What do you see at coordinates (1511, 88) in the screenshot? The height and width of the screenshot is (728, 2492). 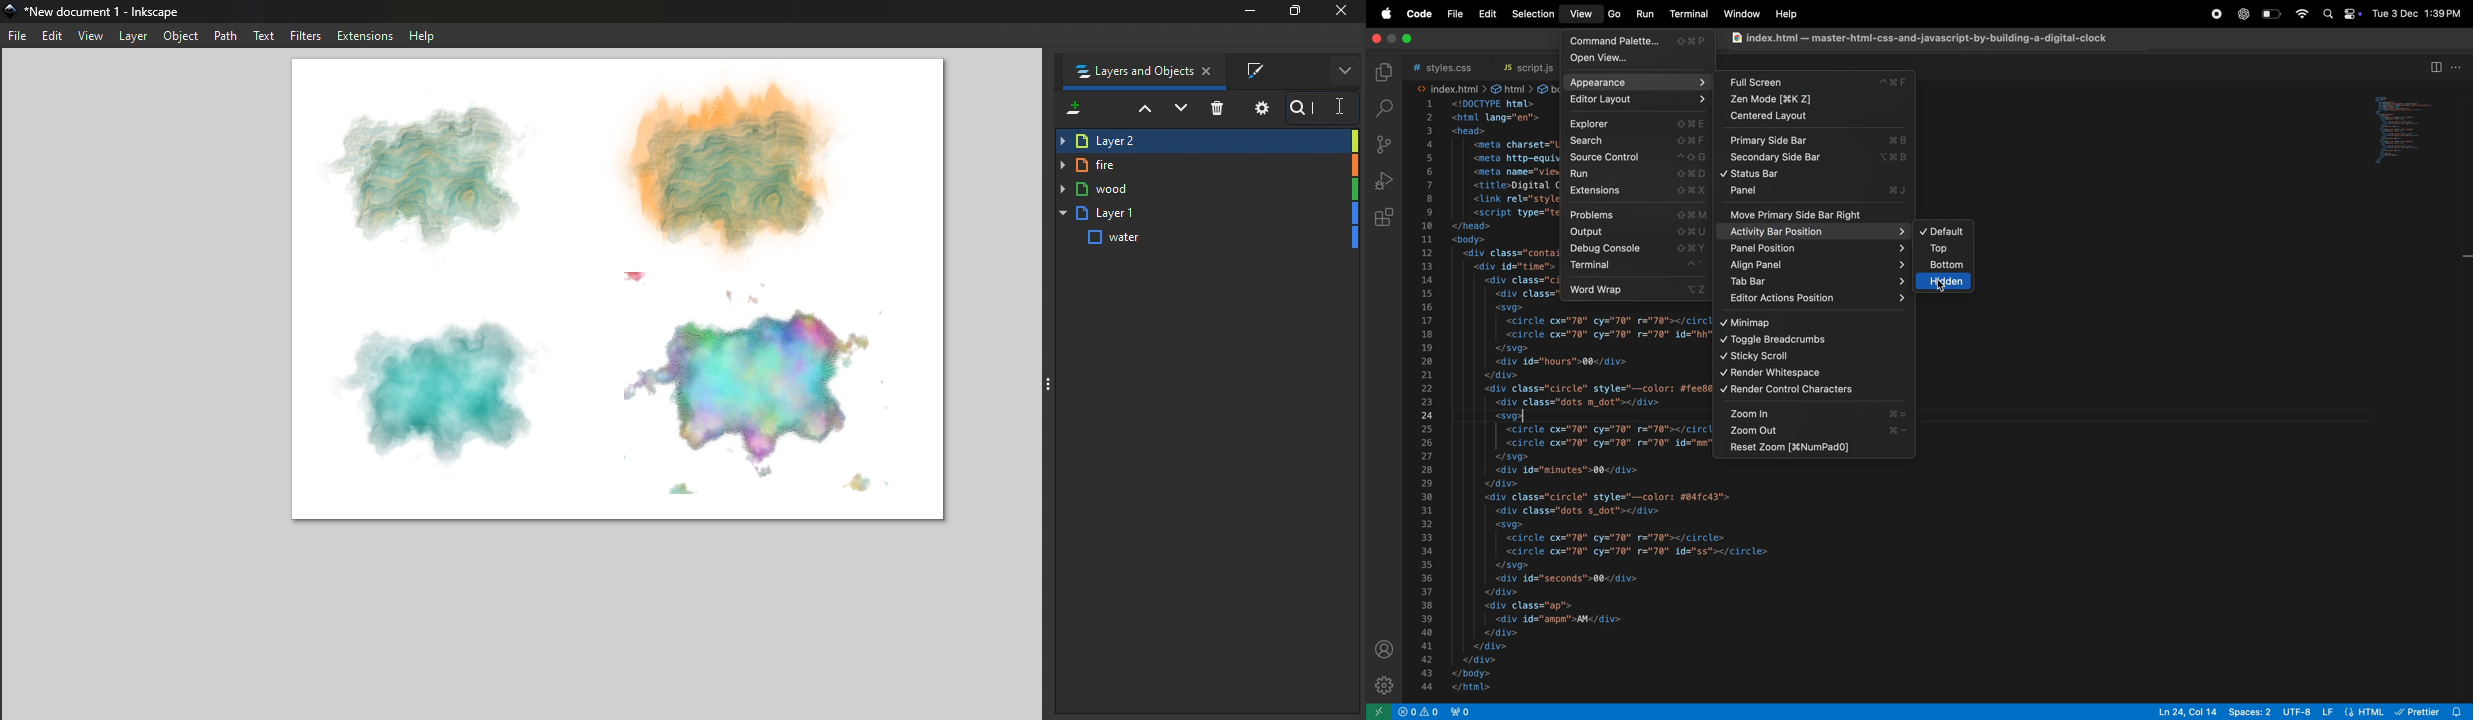 I see `html` at bounding box center [1511, 88].